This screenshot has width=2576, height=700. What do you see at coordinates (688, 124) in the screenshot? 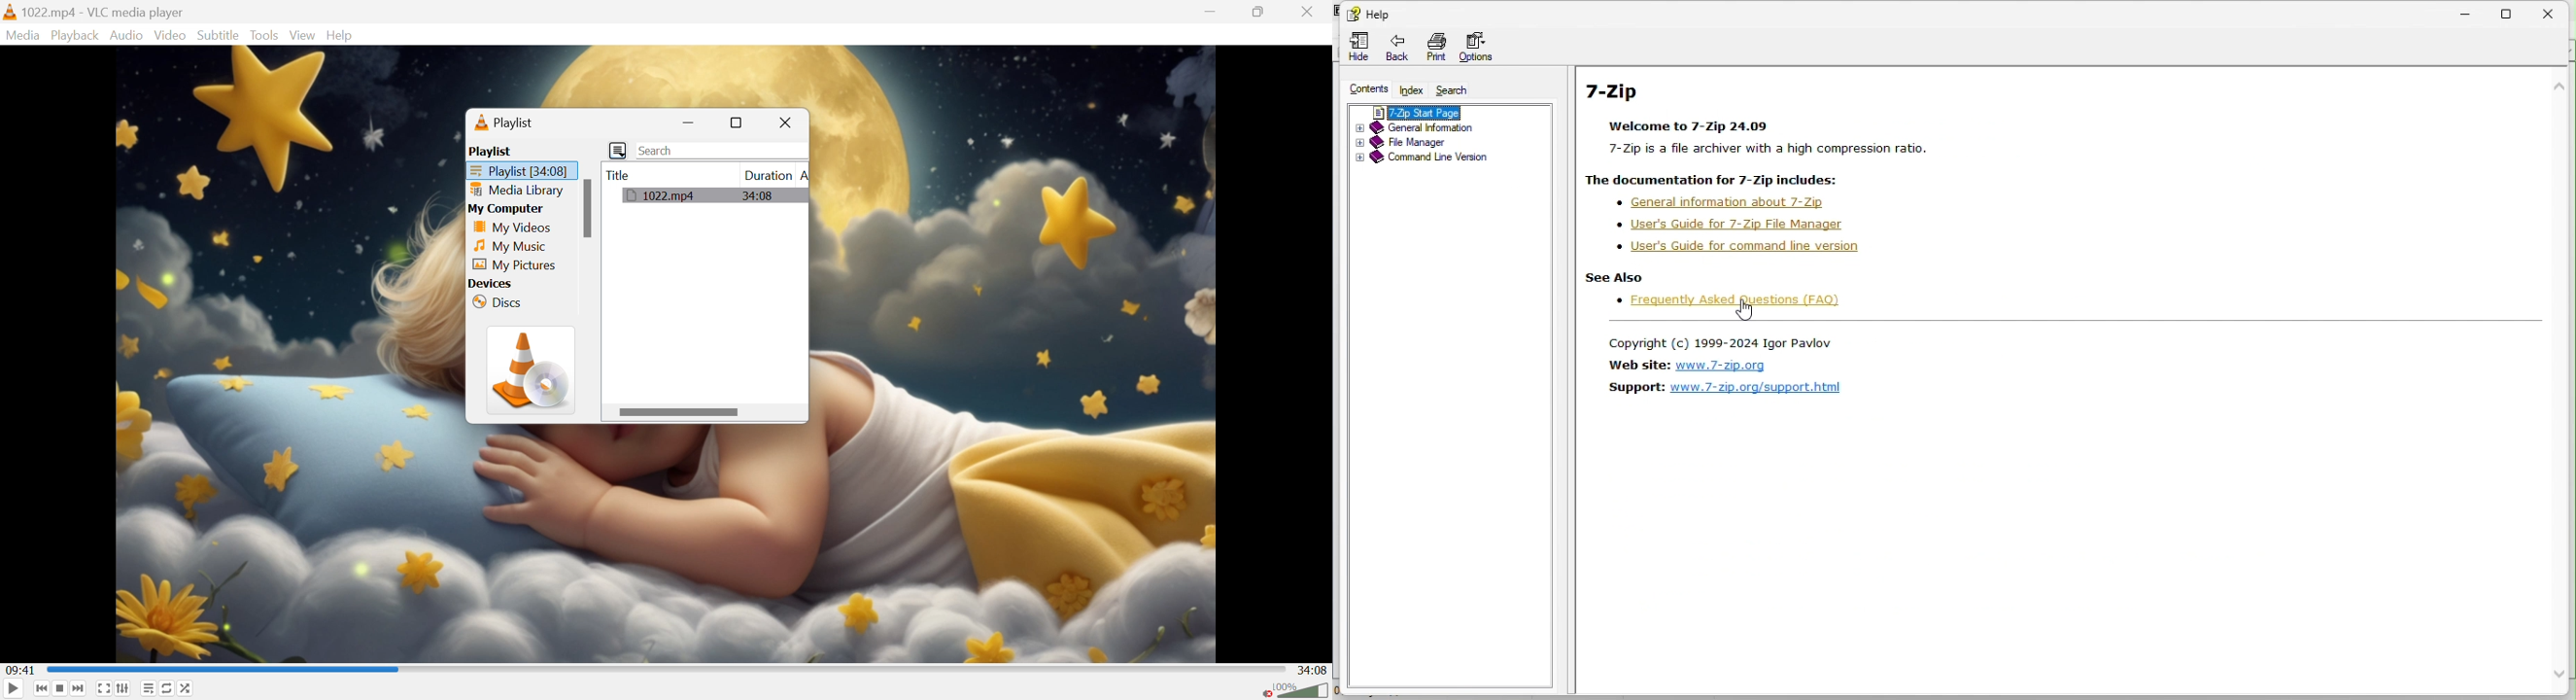
I see `Minimize` at bounding box center [688, 124].